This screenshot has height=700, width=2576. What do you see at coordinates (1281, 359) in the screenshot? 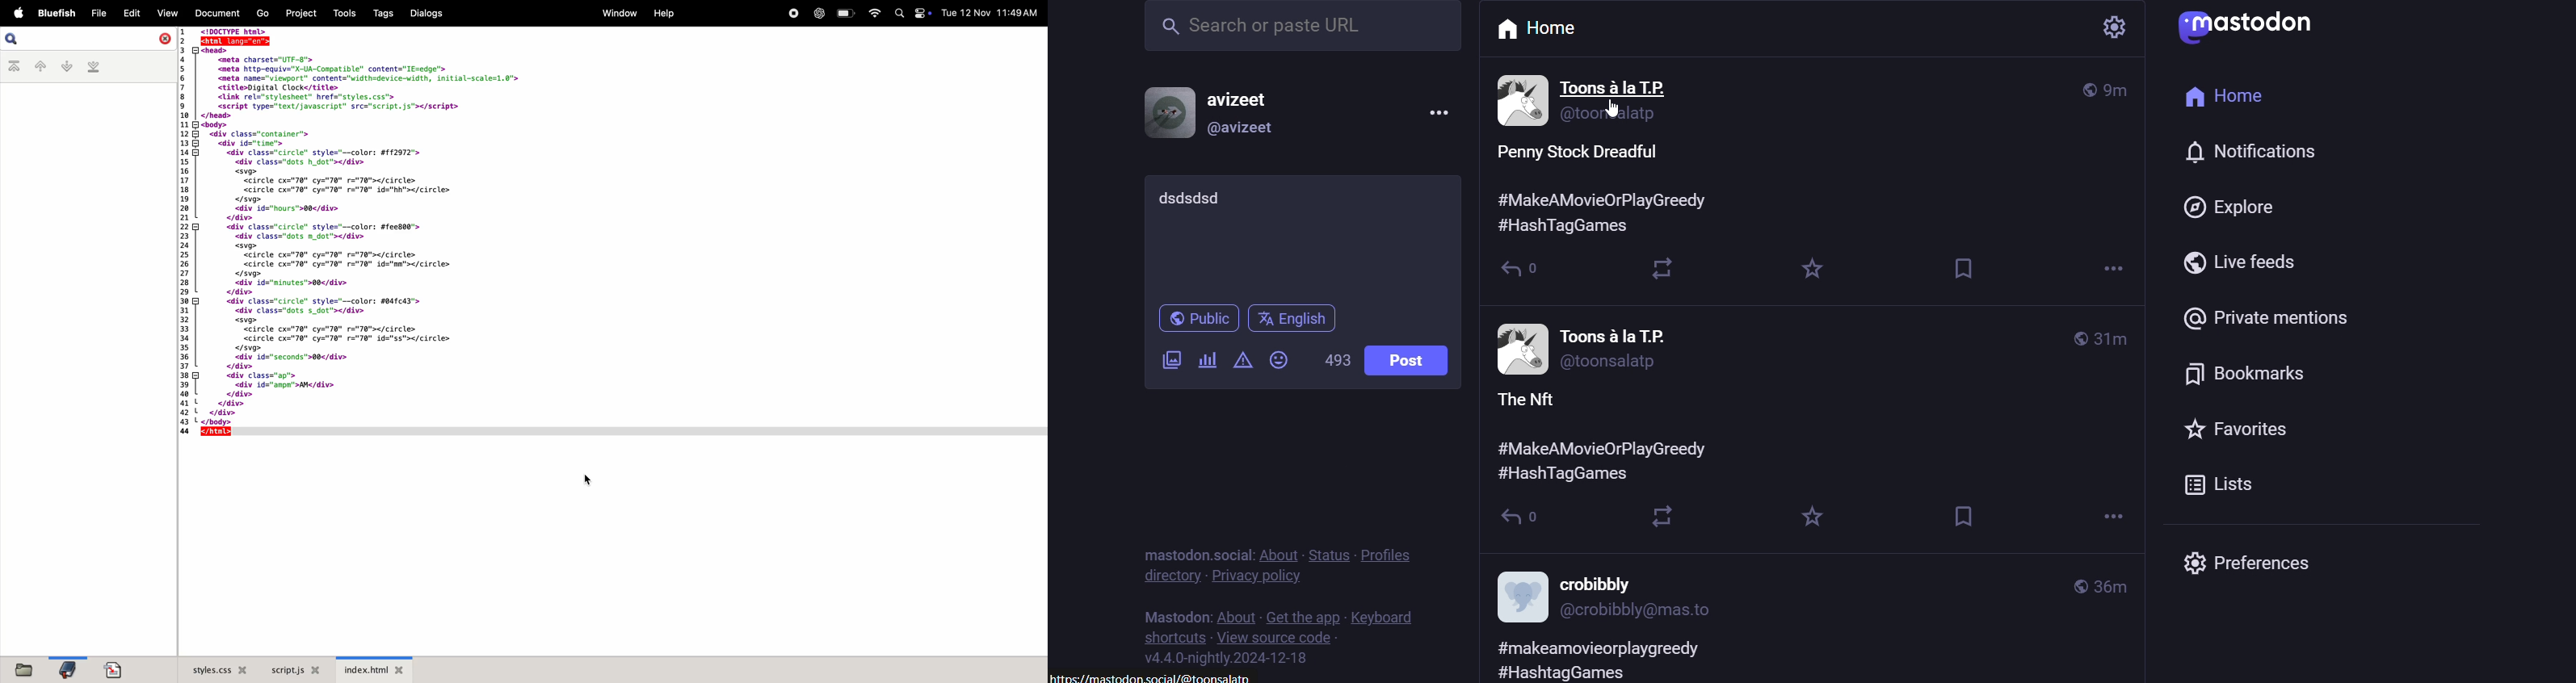
I see `add emoji` at bounding box center [1281, 359].